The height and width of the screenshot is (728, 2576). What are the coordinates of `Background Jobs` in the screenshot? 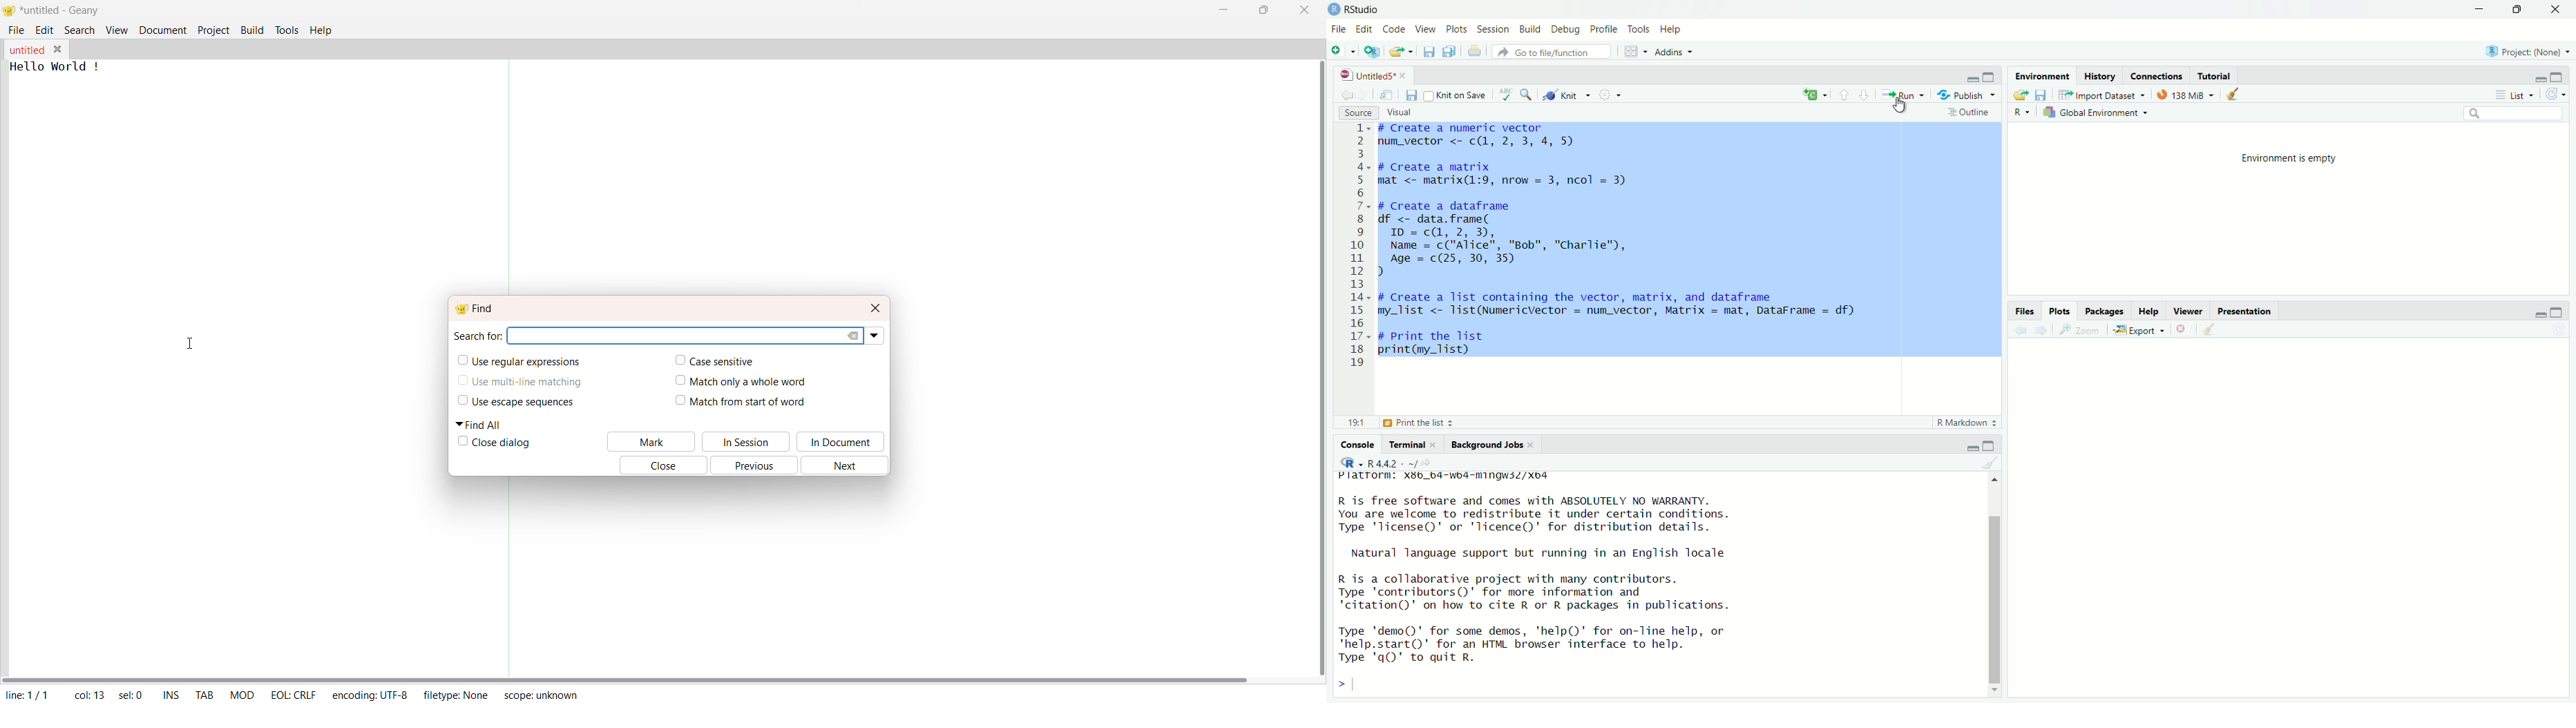 It's located at (1492, 445).